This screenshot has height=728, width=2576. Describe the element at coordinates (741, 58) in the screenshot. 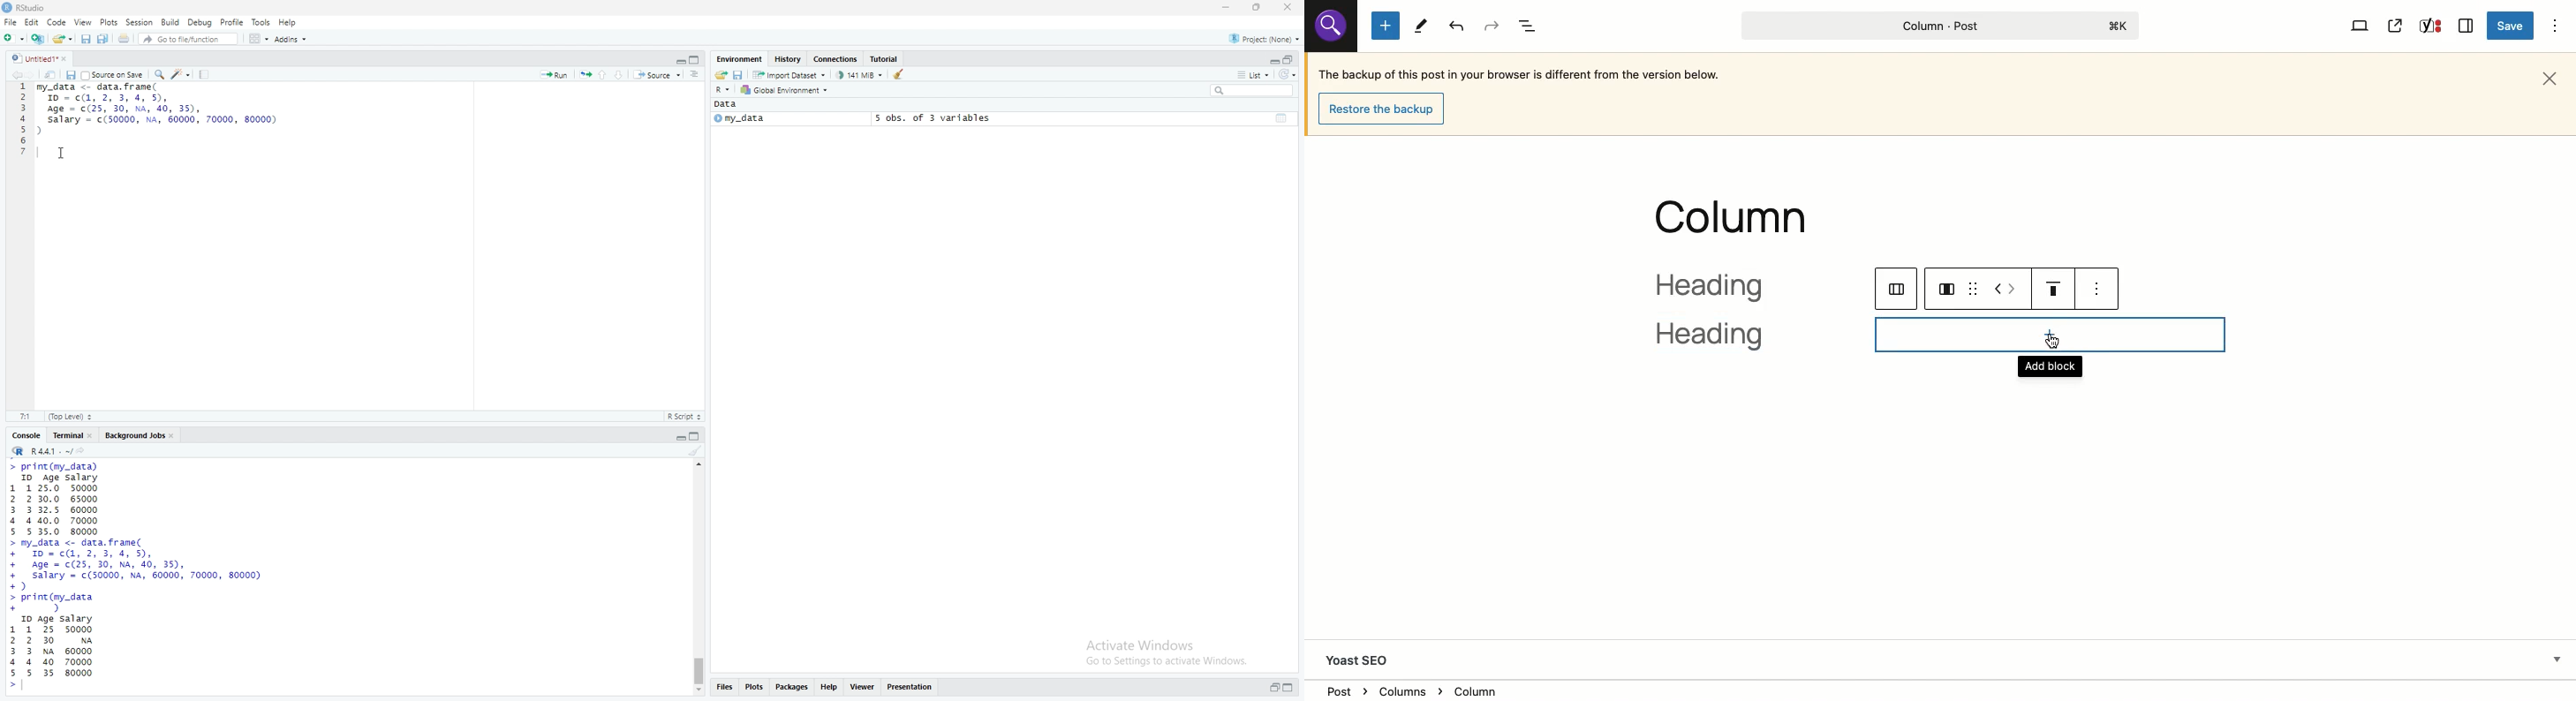

I see `Environment` at that location.